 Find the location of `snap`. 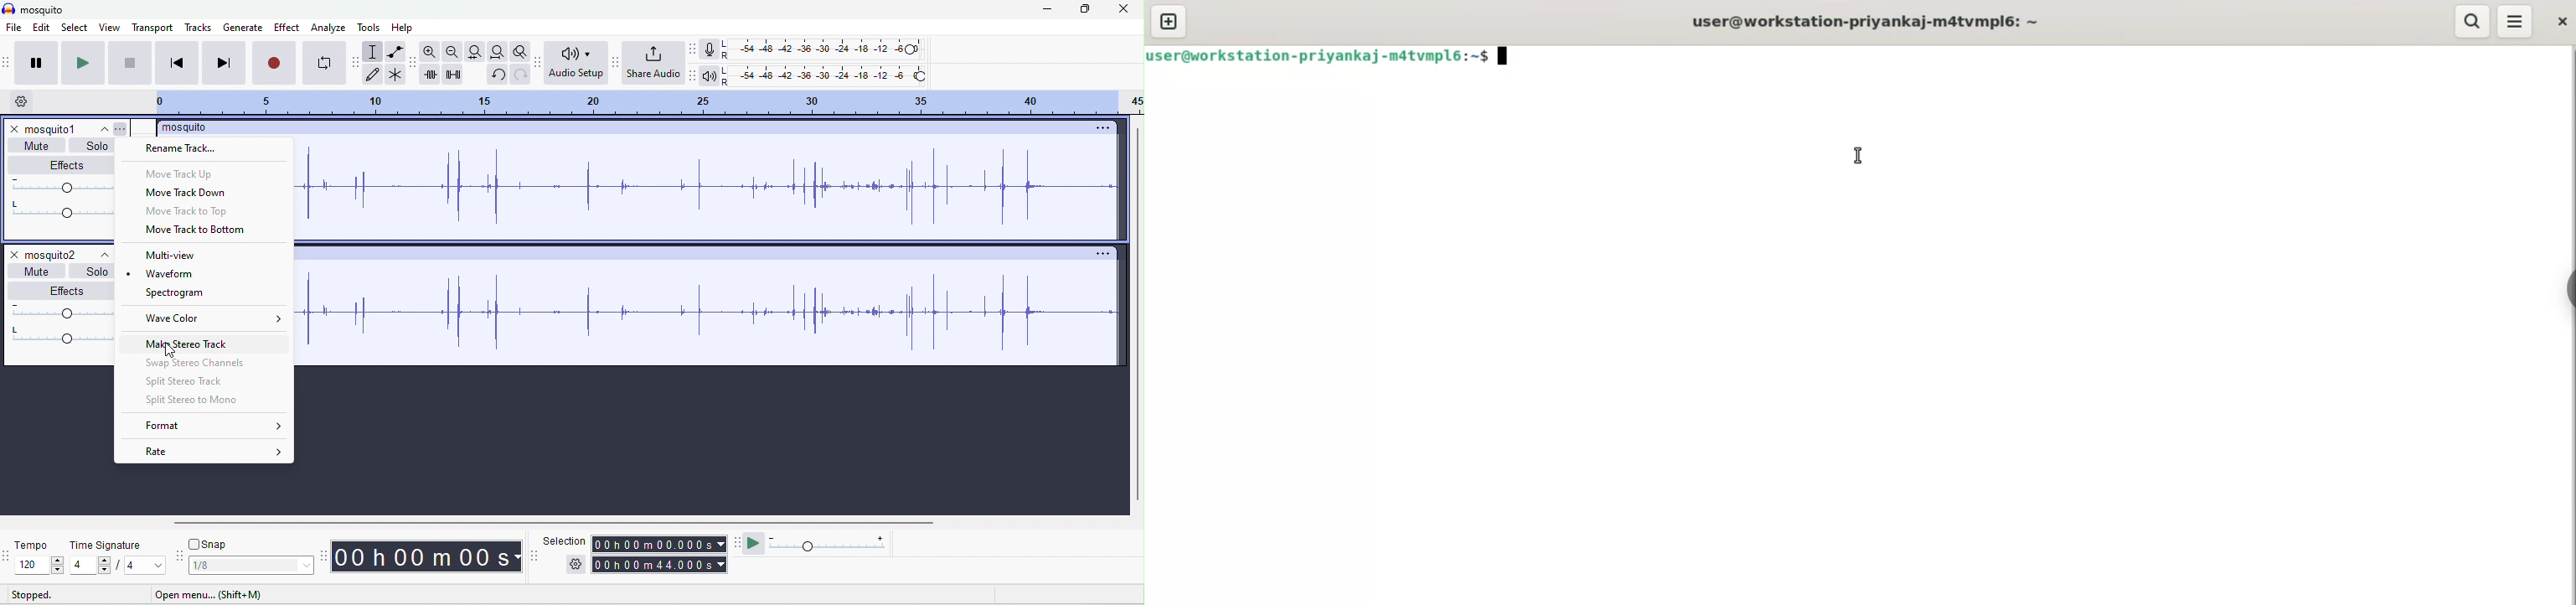

snap is located at coordinates (217, 543).